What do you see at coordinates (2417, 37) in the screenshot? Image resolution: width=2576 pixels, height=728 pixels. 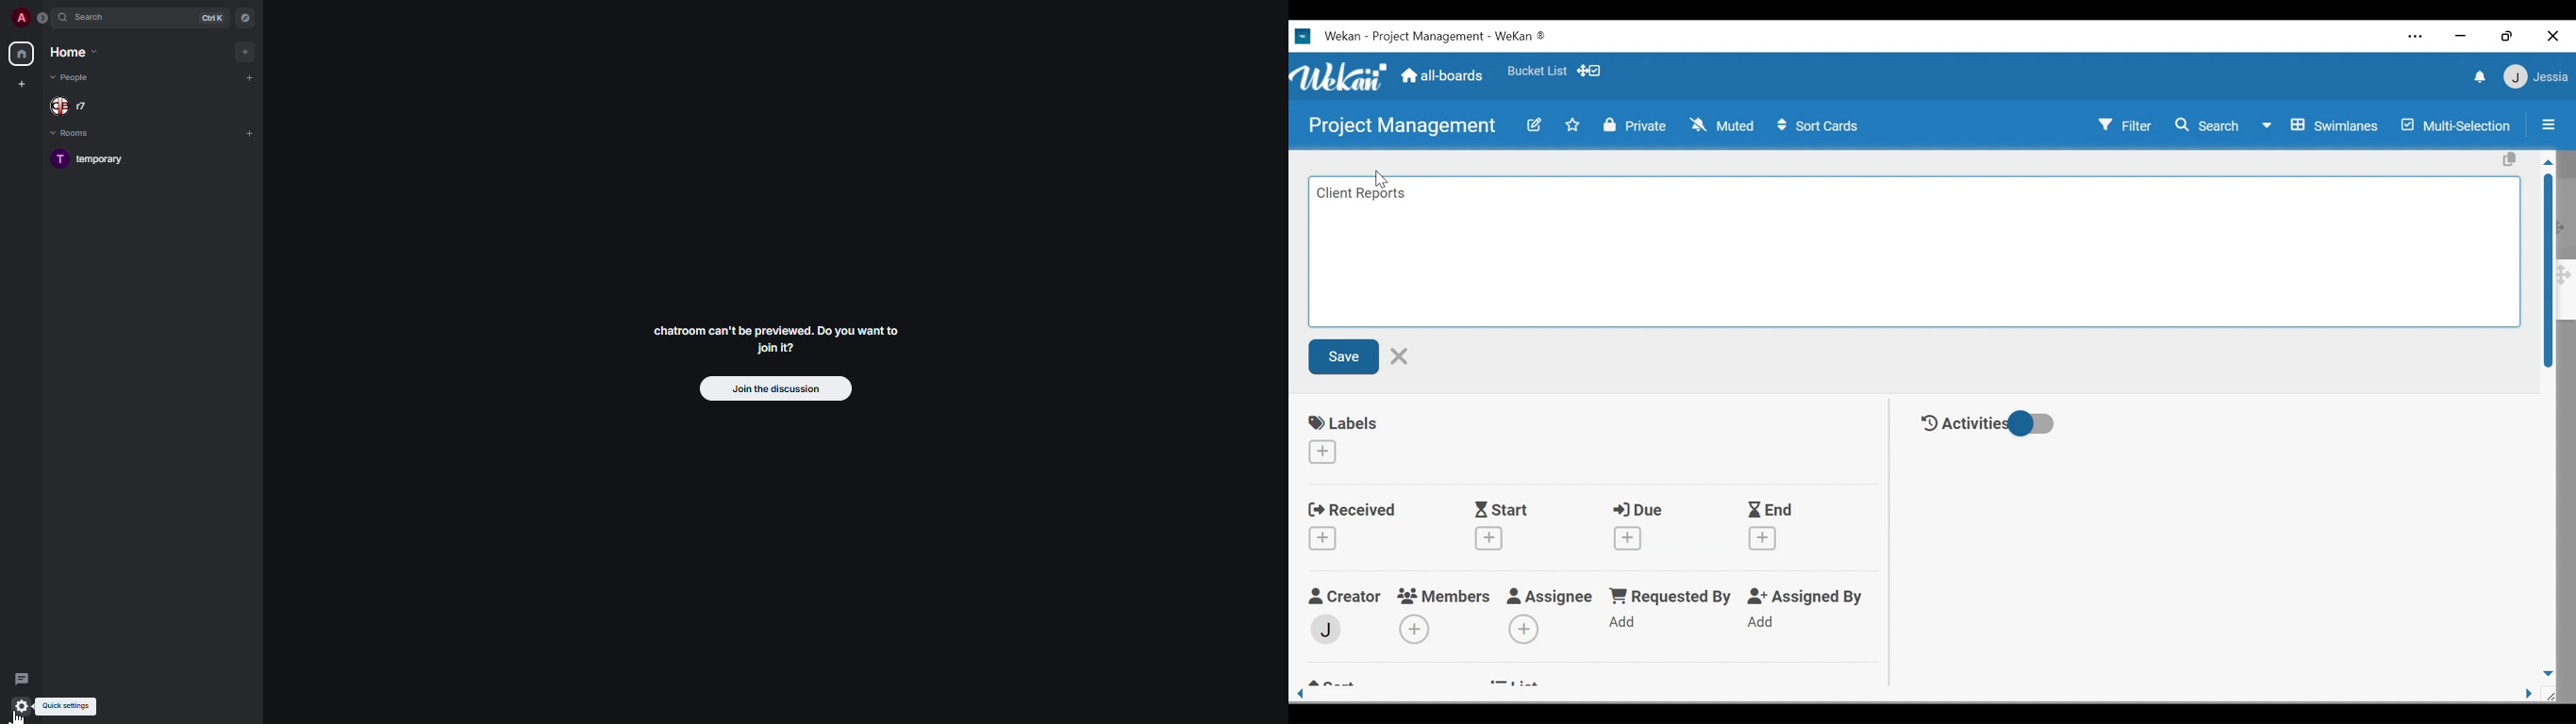 I see `Settings and more` at bounding box center [2417, 37].